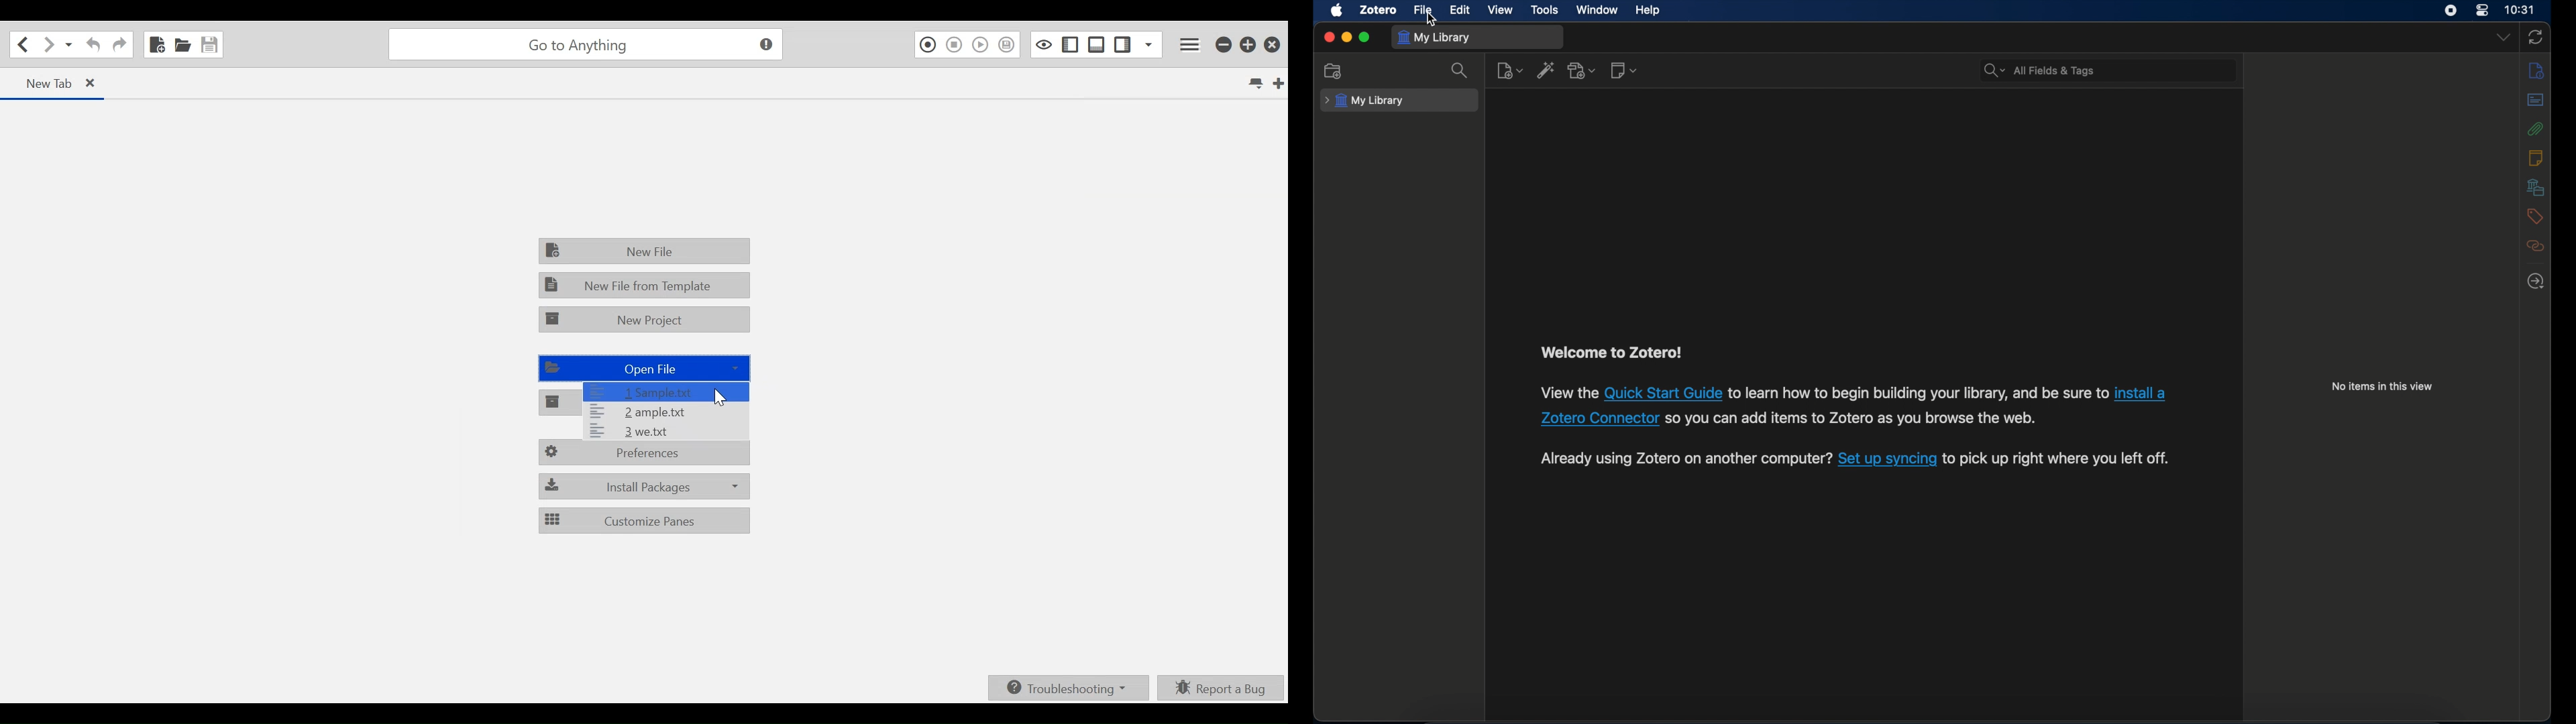  I want to click on zotero, so click(1378, 10).